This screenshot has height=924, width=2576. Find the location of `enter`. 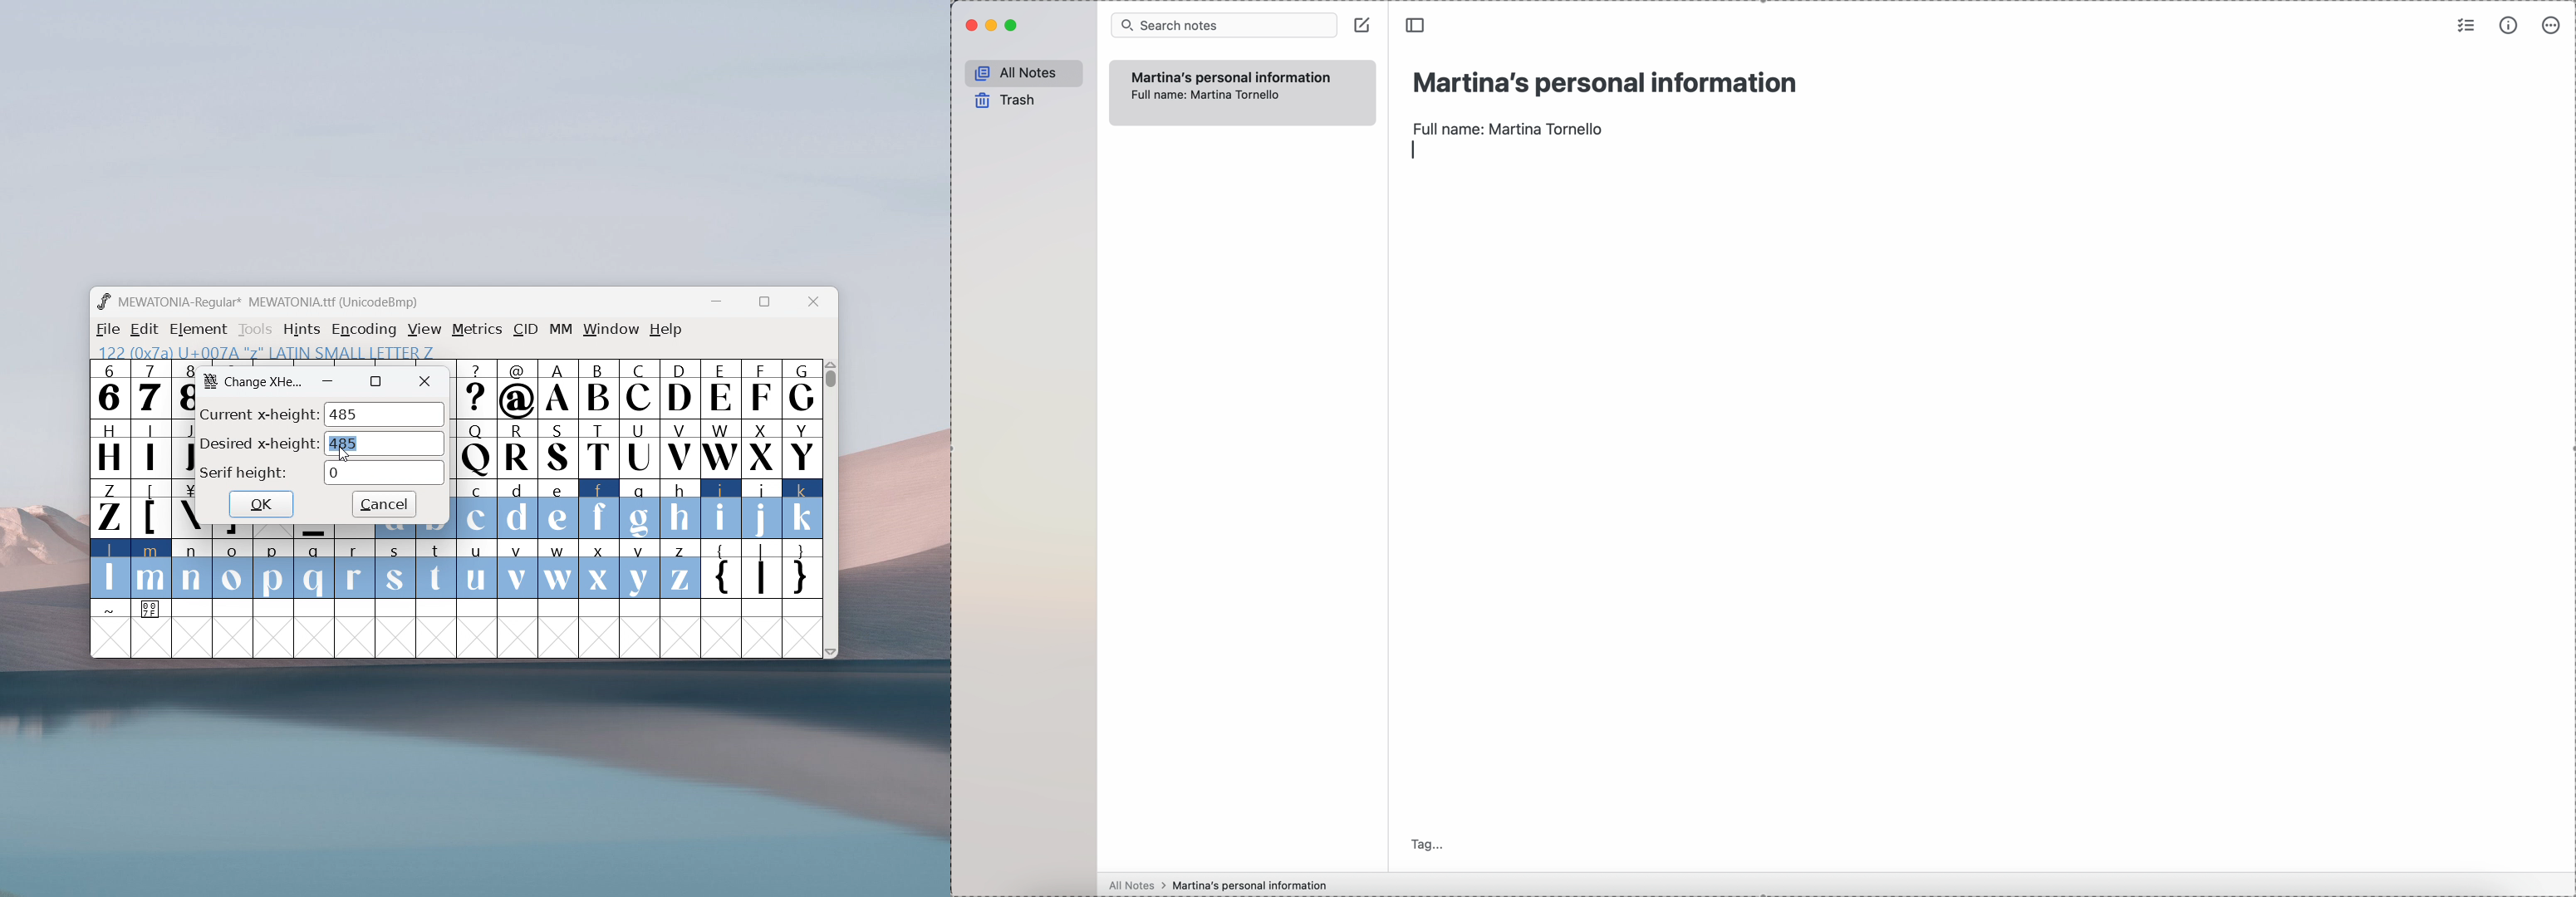

enter is located at coordinates (1415, 151).